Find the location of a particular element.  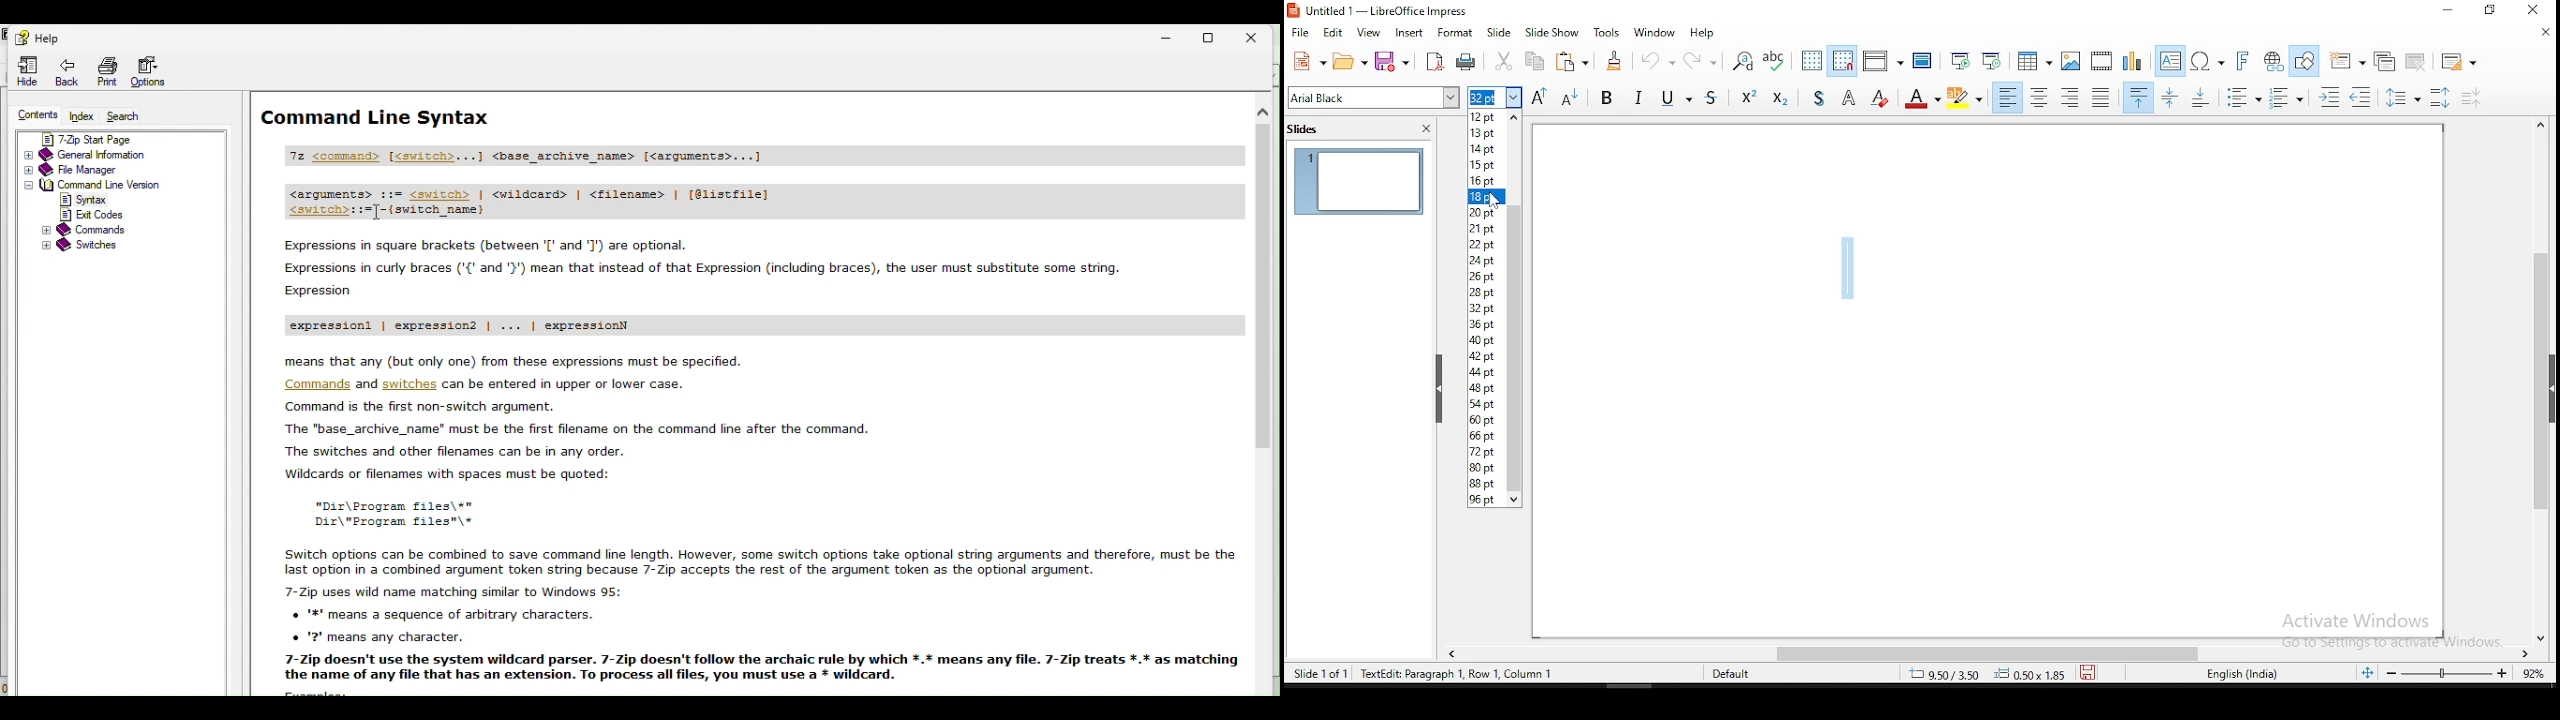

collapse is located at coordinates (1440, 389).